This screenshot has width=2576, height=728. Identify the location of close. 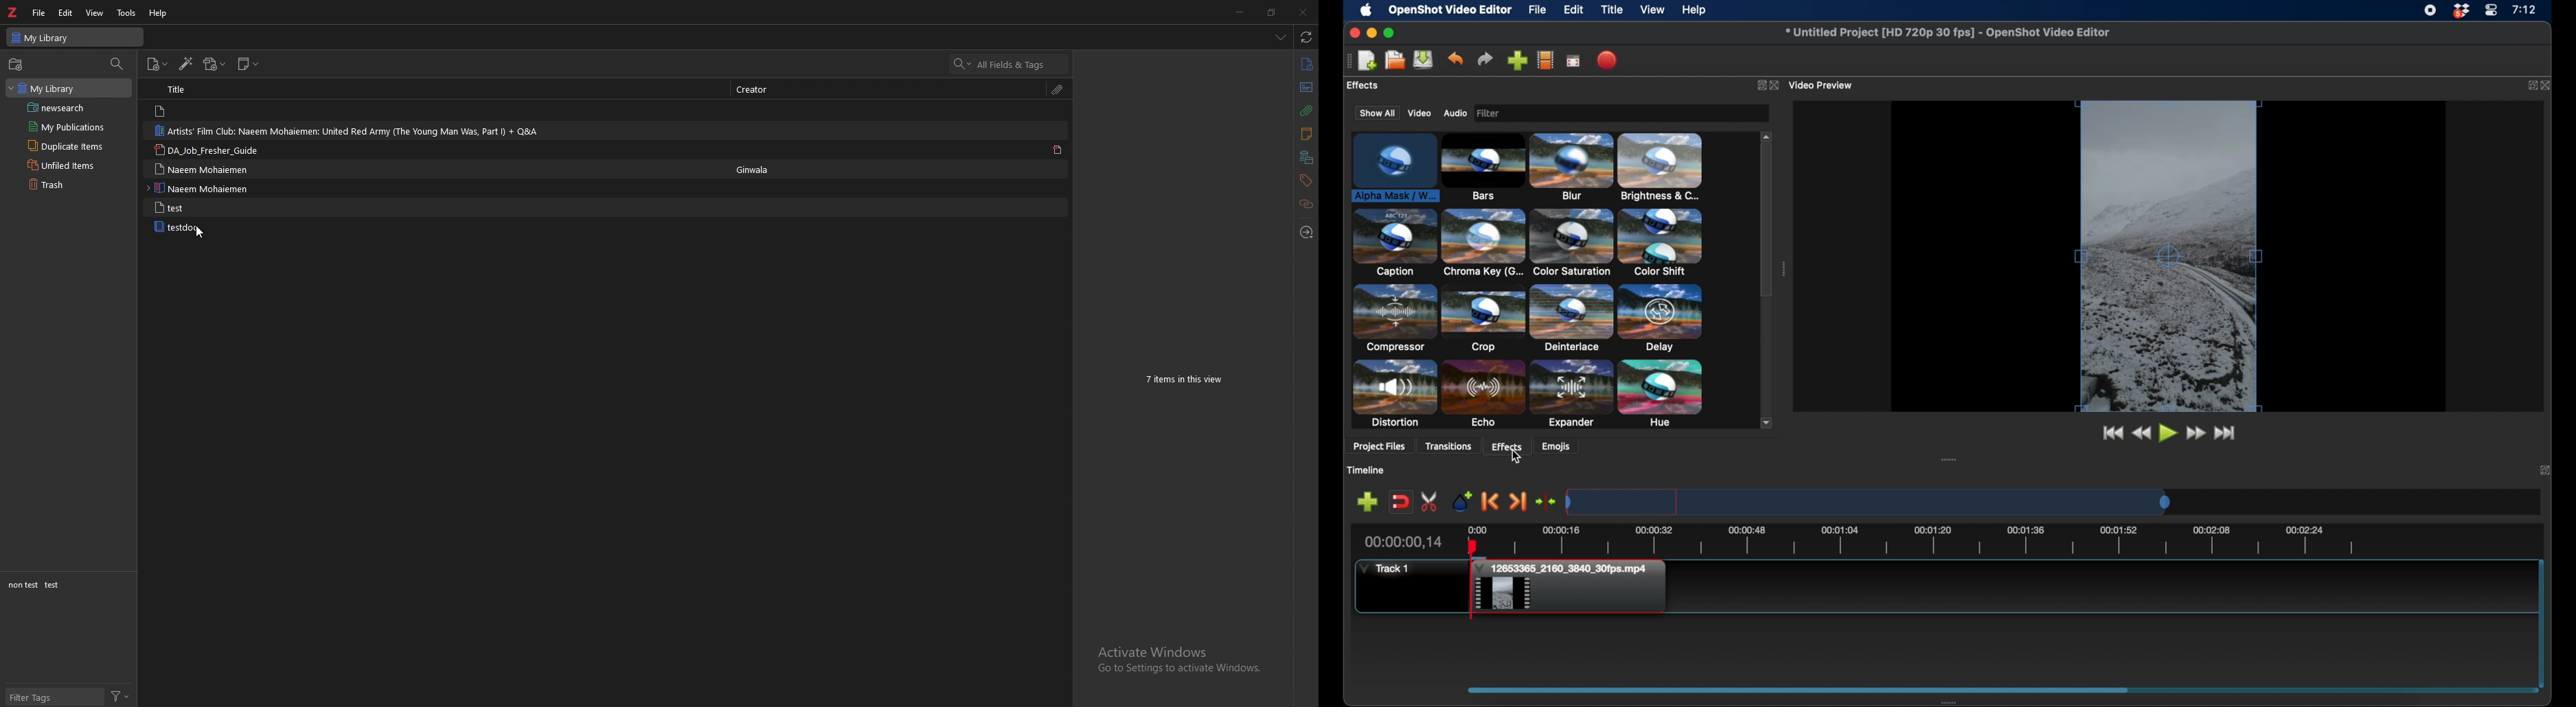
(1353, 33).